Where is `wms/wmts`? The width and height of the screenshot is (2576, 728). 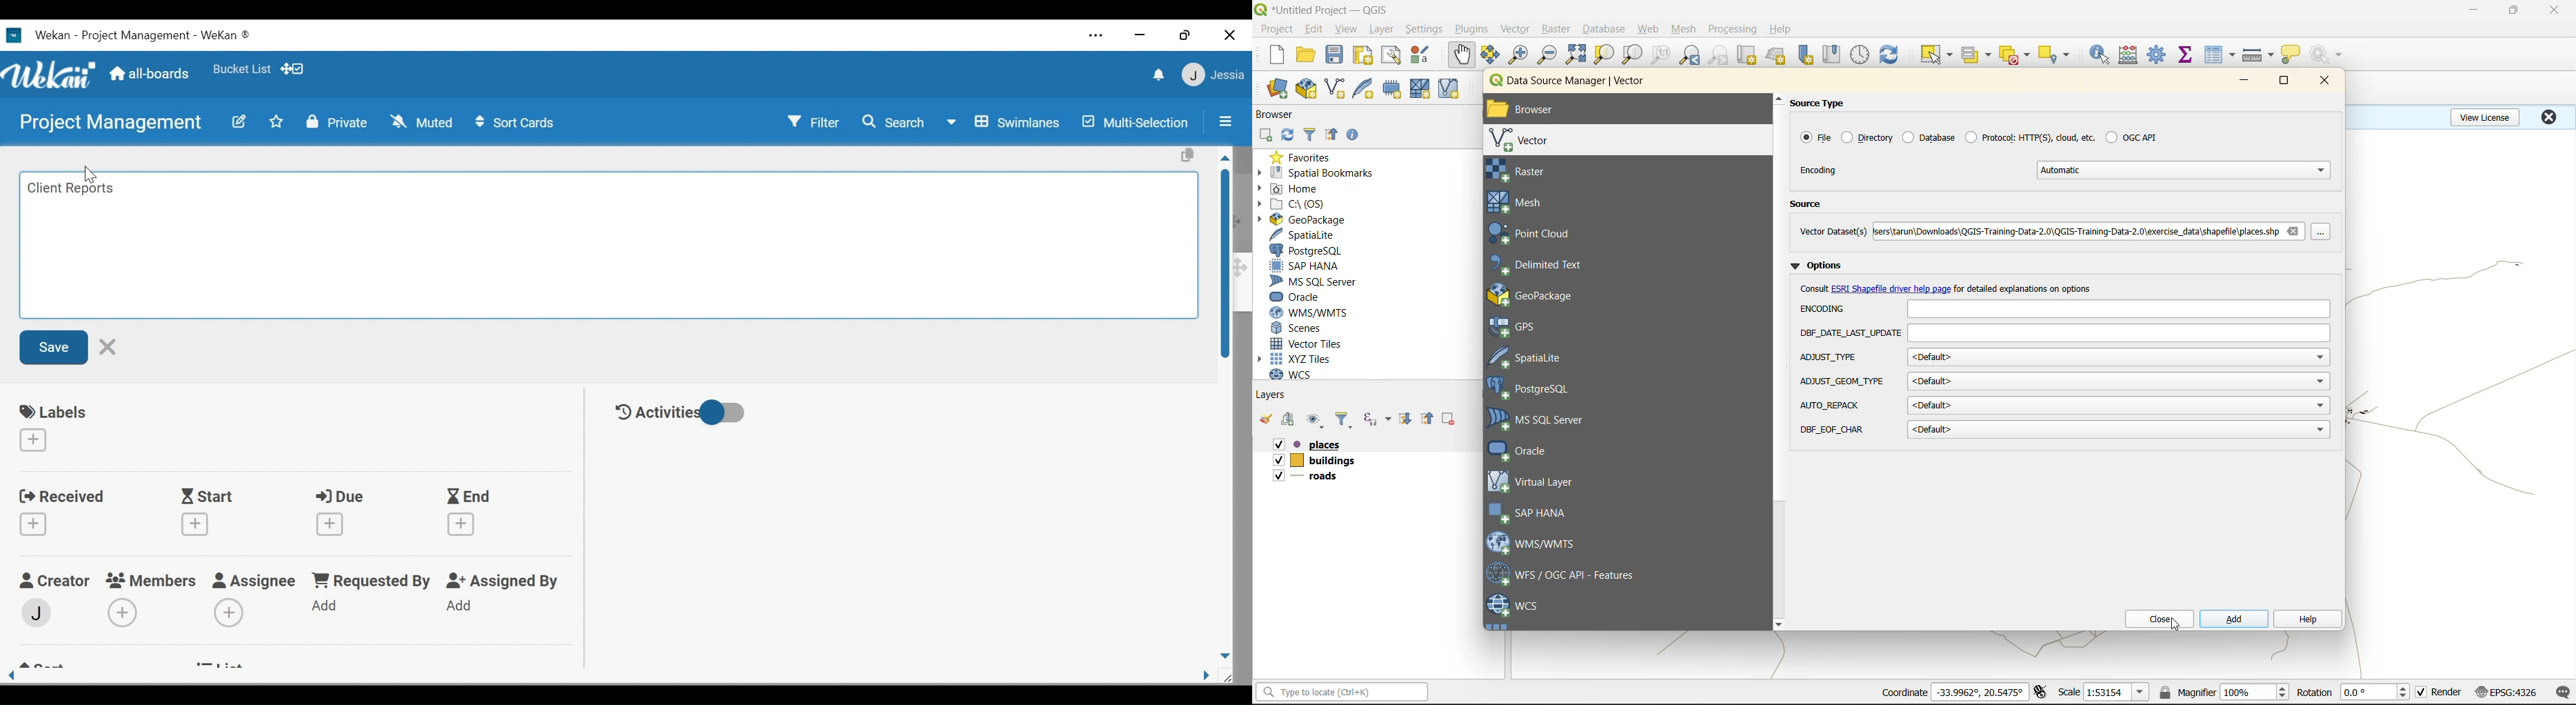
wms/wmts is located at coordinates (1314, 312).